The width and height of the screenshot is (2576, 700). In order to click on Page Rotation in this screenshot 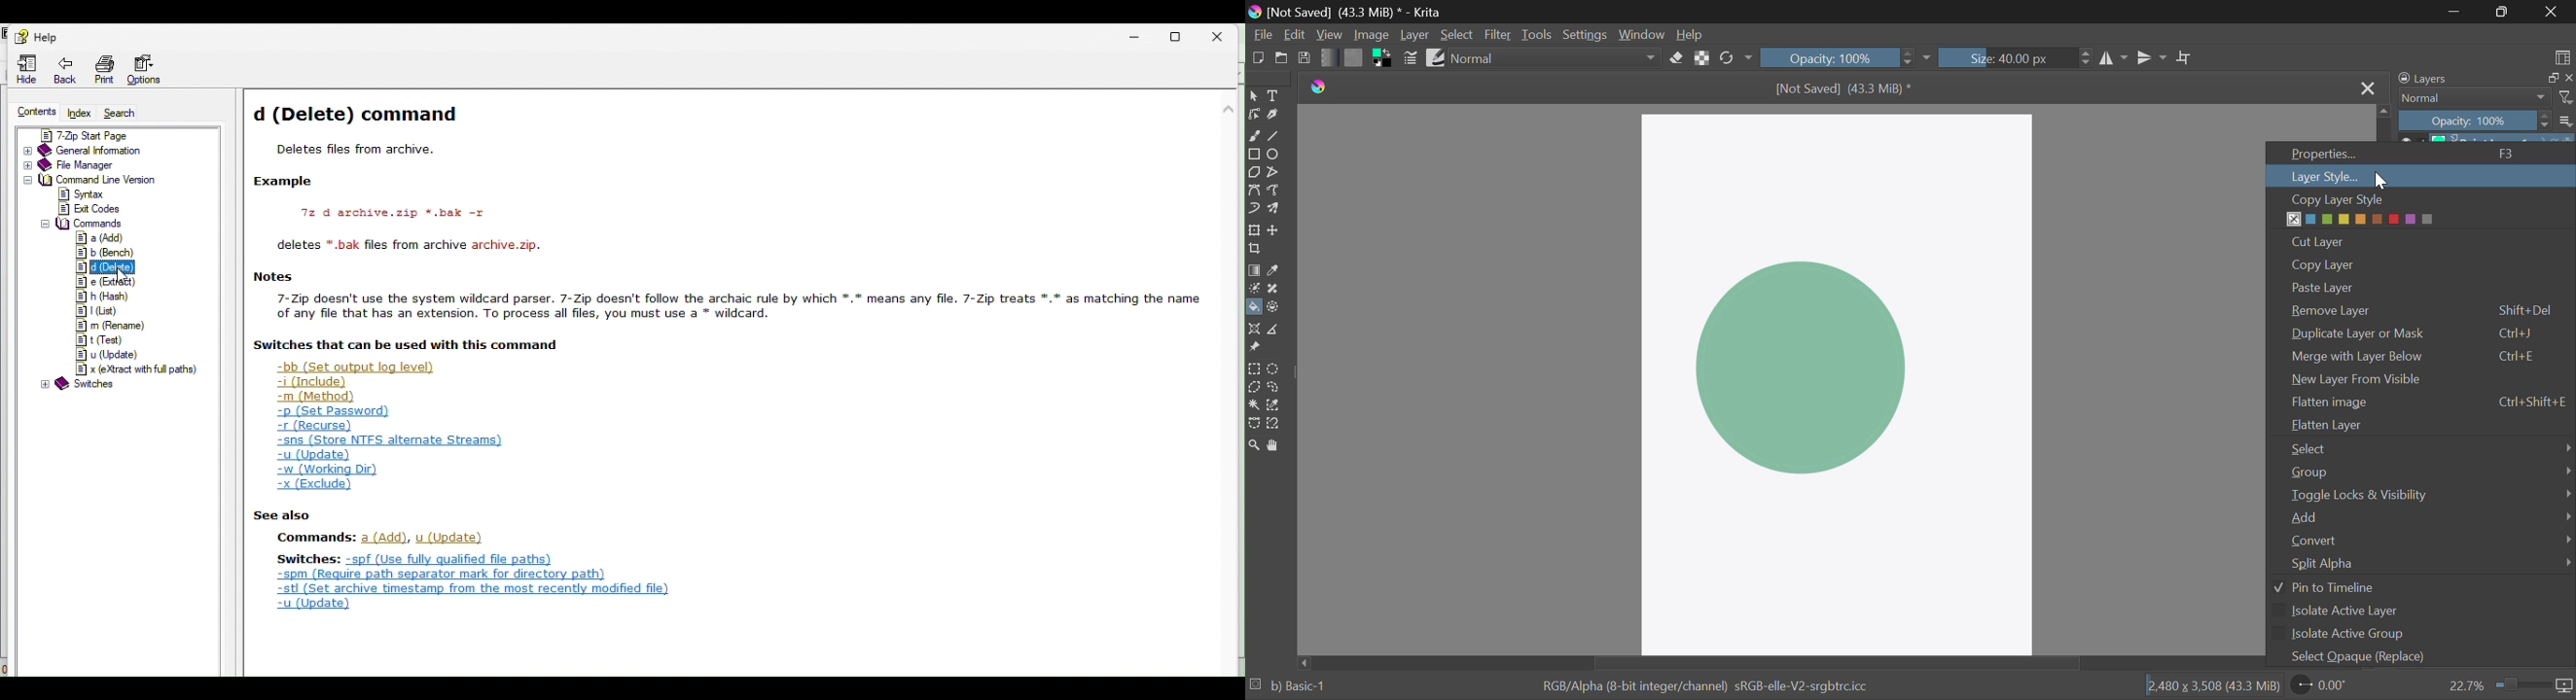, I will do `click(2323, 687)`.